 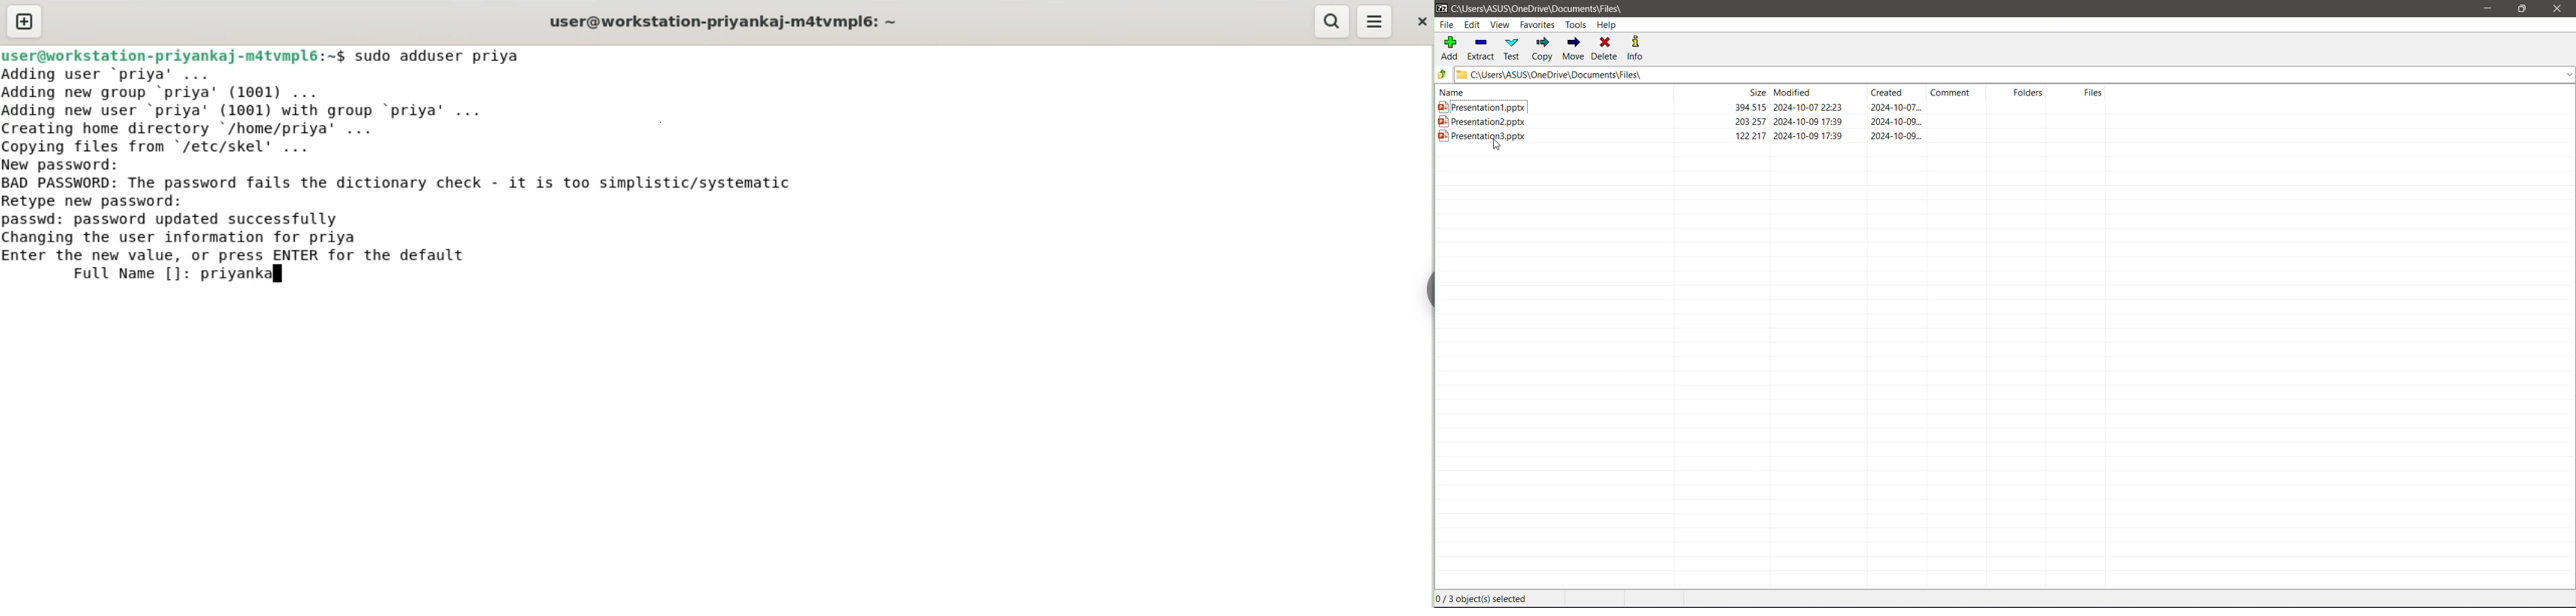 What do you see at coordinates (1637, 49) in the screenshot?
I see `Info` at bounding box center [1637, 49].